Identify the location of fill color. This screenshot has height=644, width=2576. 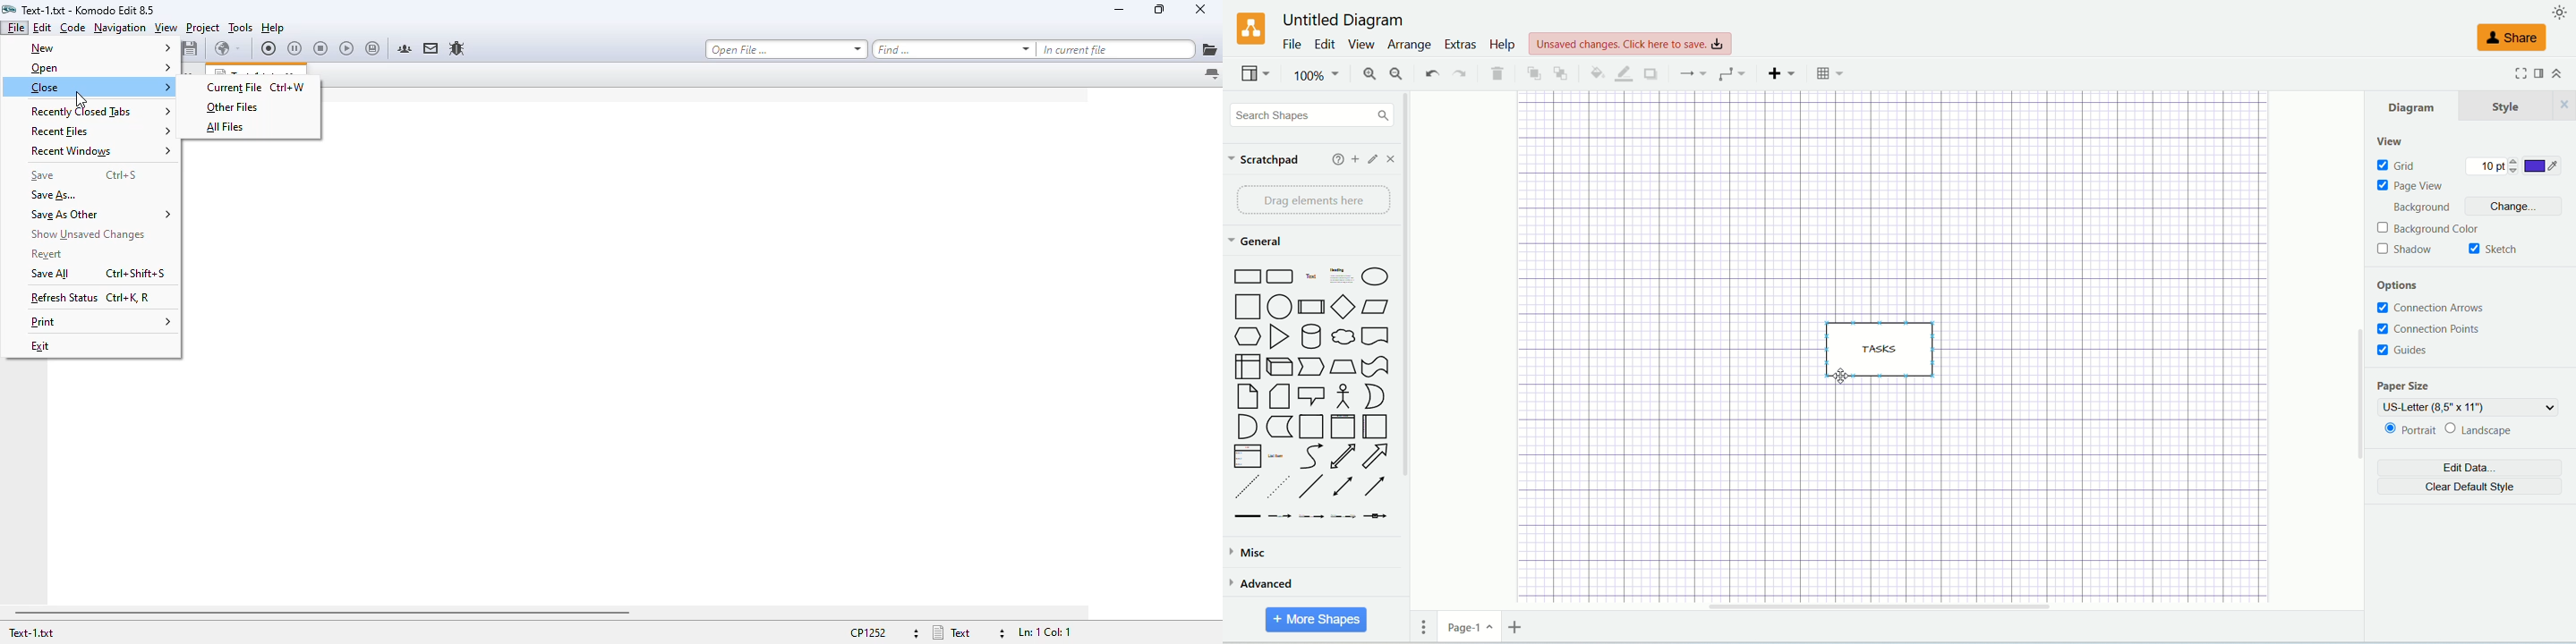
(1591, 73).